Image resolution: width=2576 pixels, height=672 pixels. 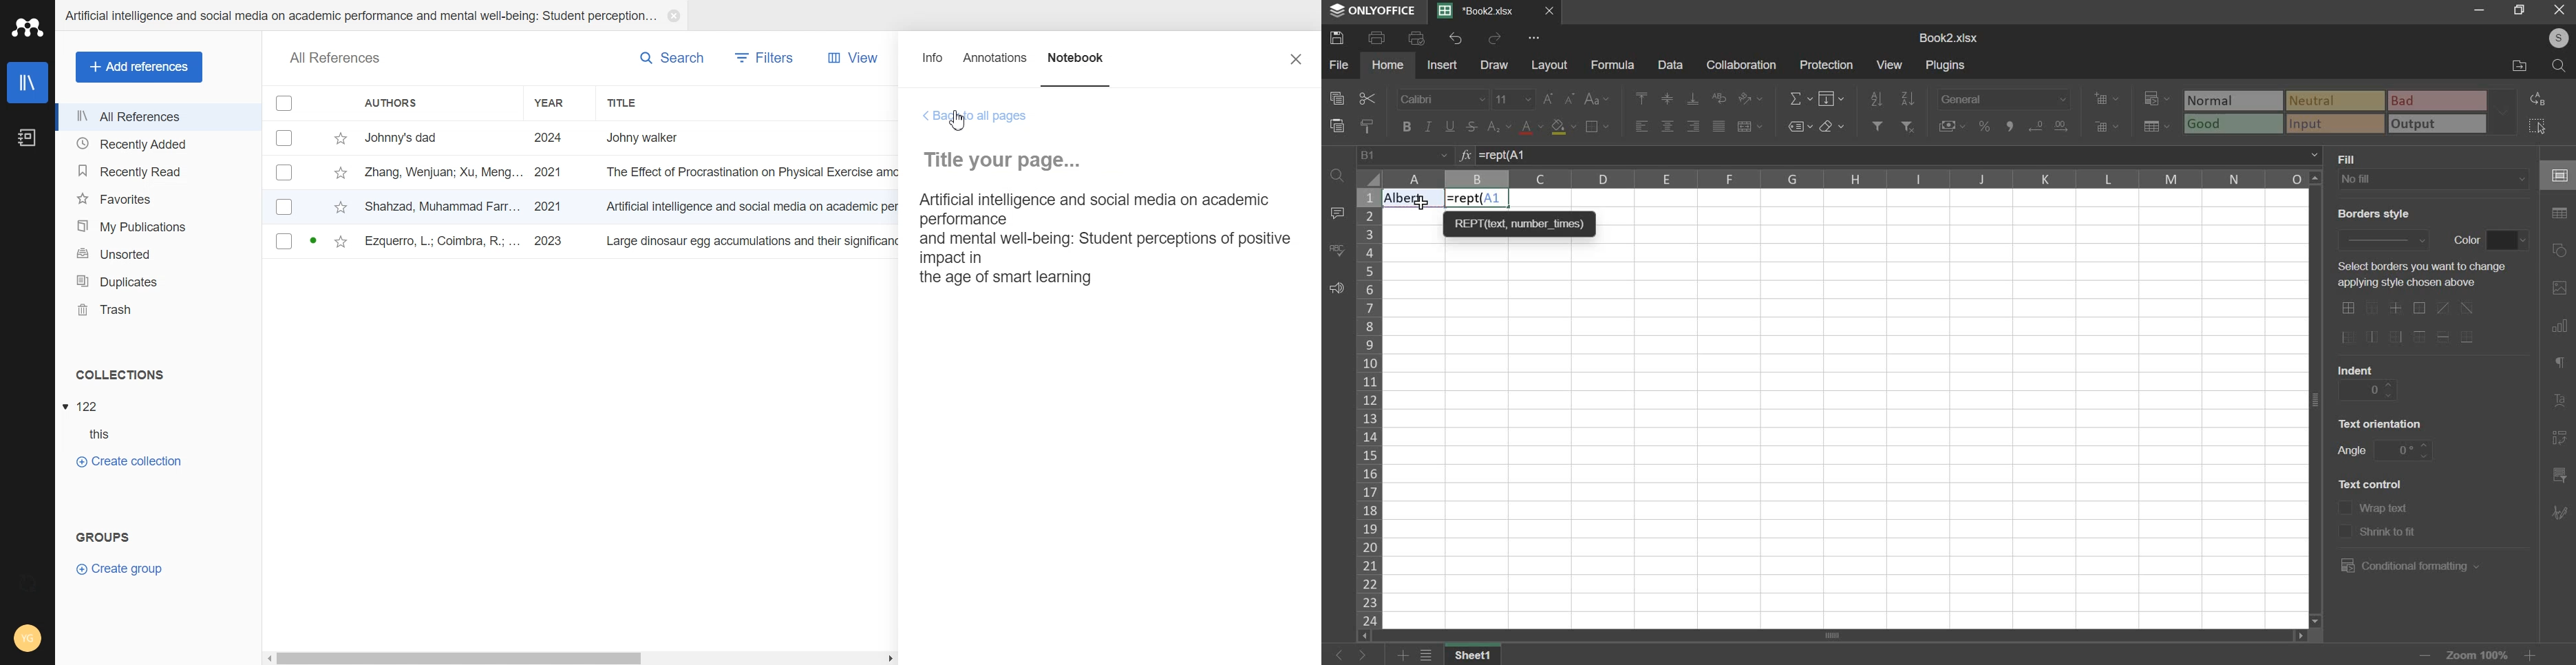 I want to click on Library, so click(x=29, y=83).